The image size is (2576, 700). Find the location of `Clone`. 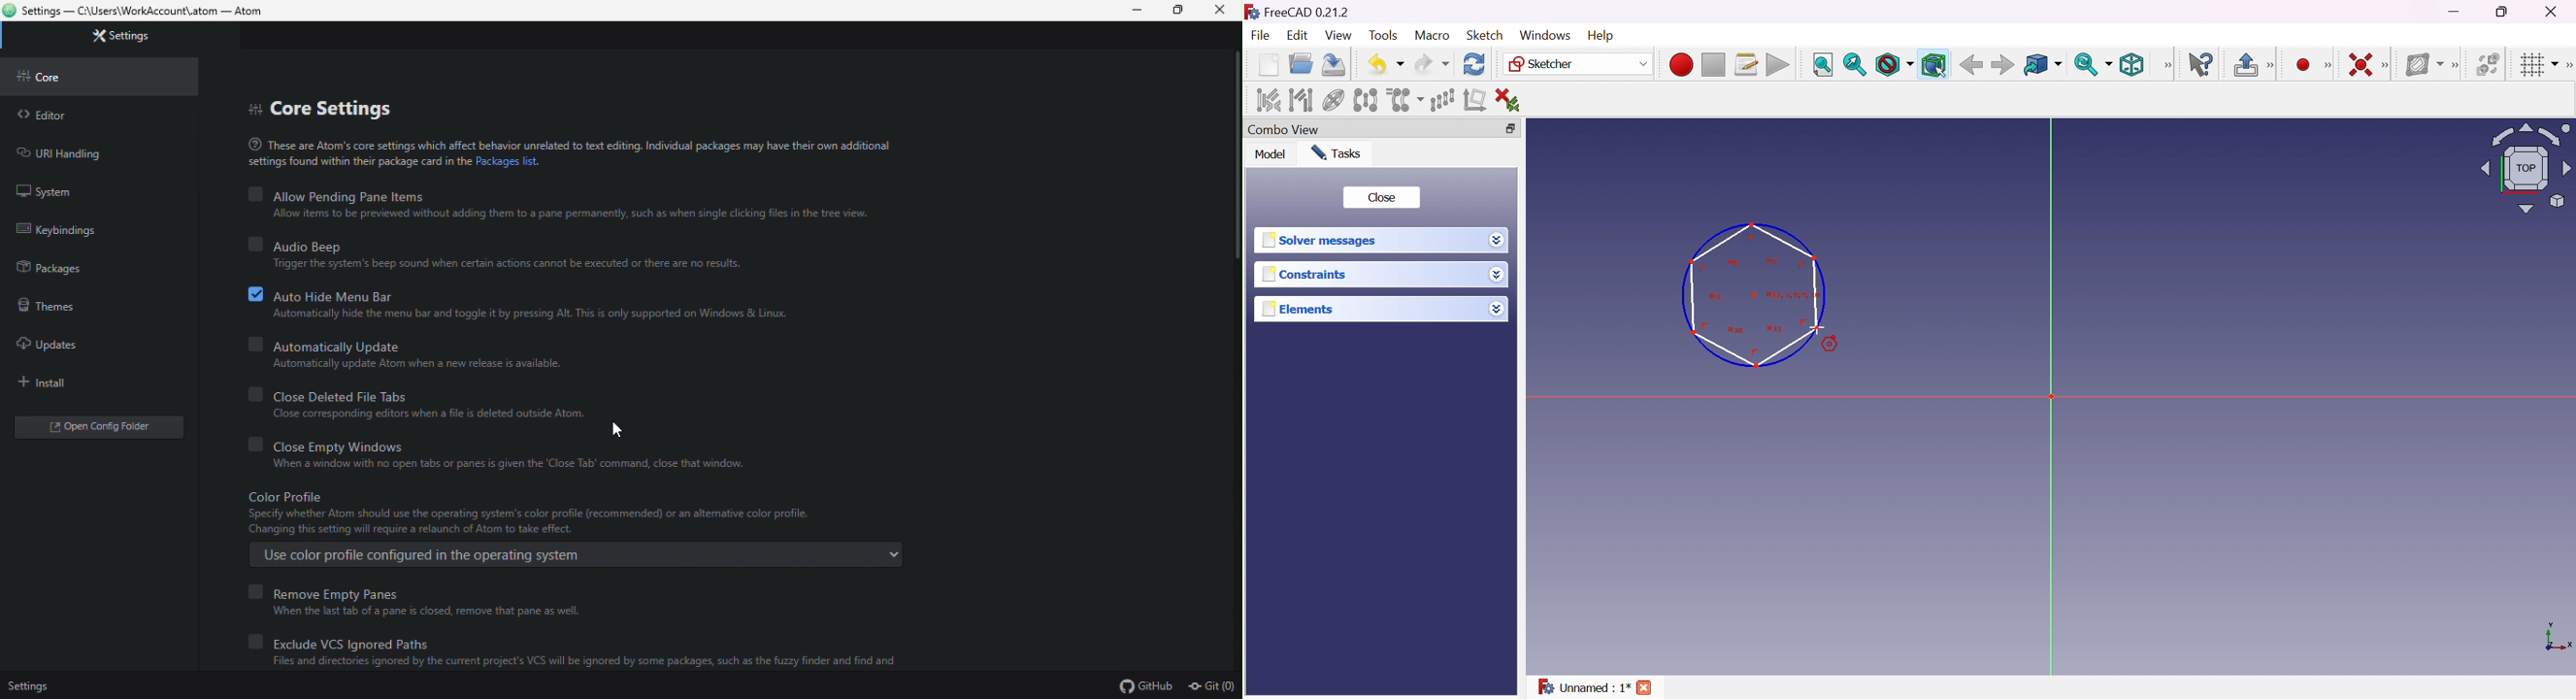

Clone is located at coordinates (1404, 99).